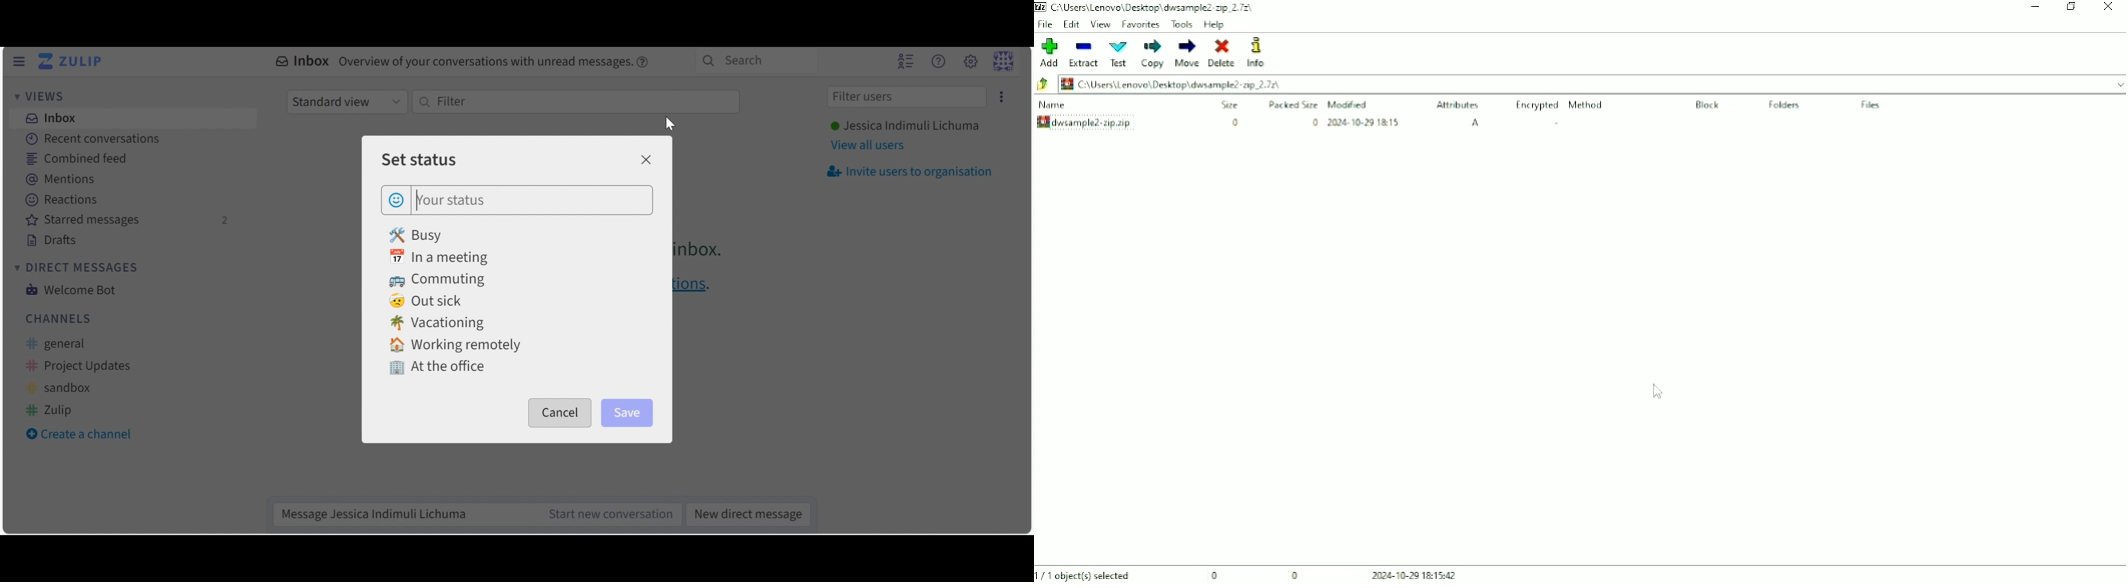 The height and width of the screenshot is (588, 2128). Describe the element at coordinates (1000, 96) in the screenshot. I see `Invite users to organisation` at that location.